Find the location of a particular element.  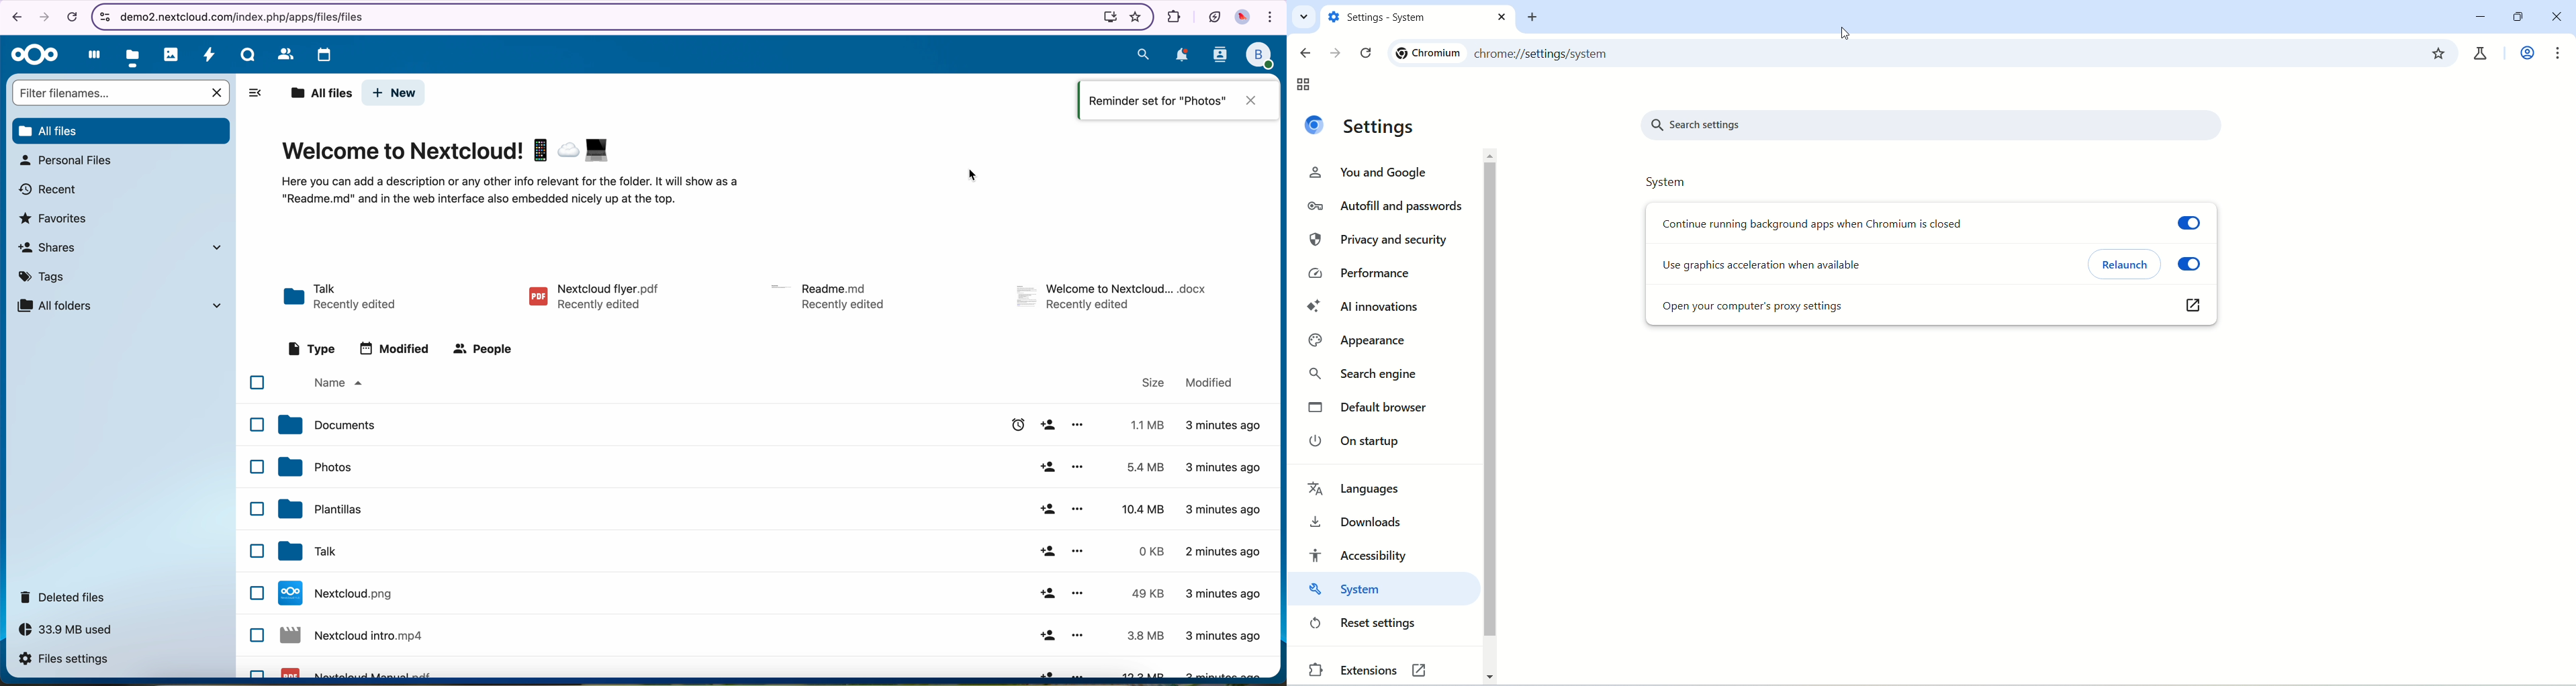

appearance is located at coordinates (1365, 341).